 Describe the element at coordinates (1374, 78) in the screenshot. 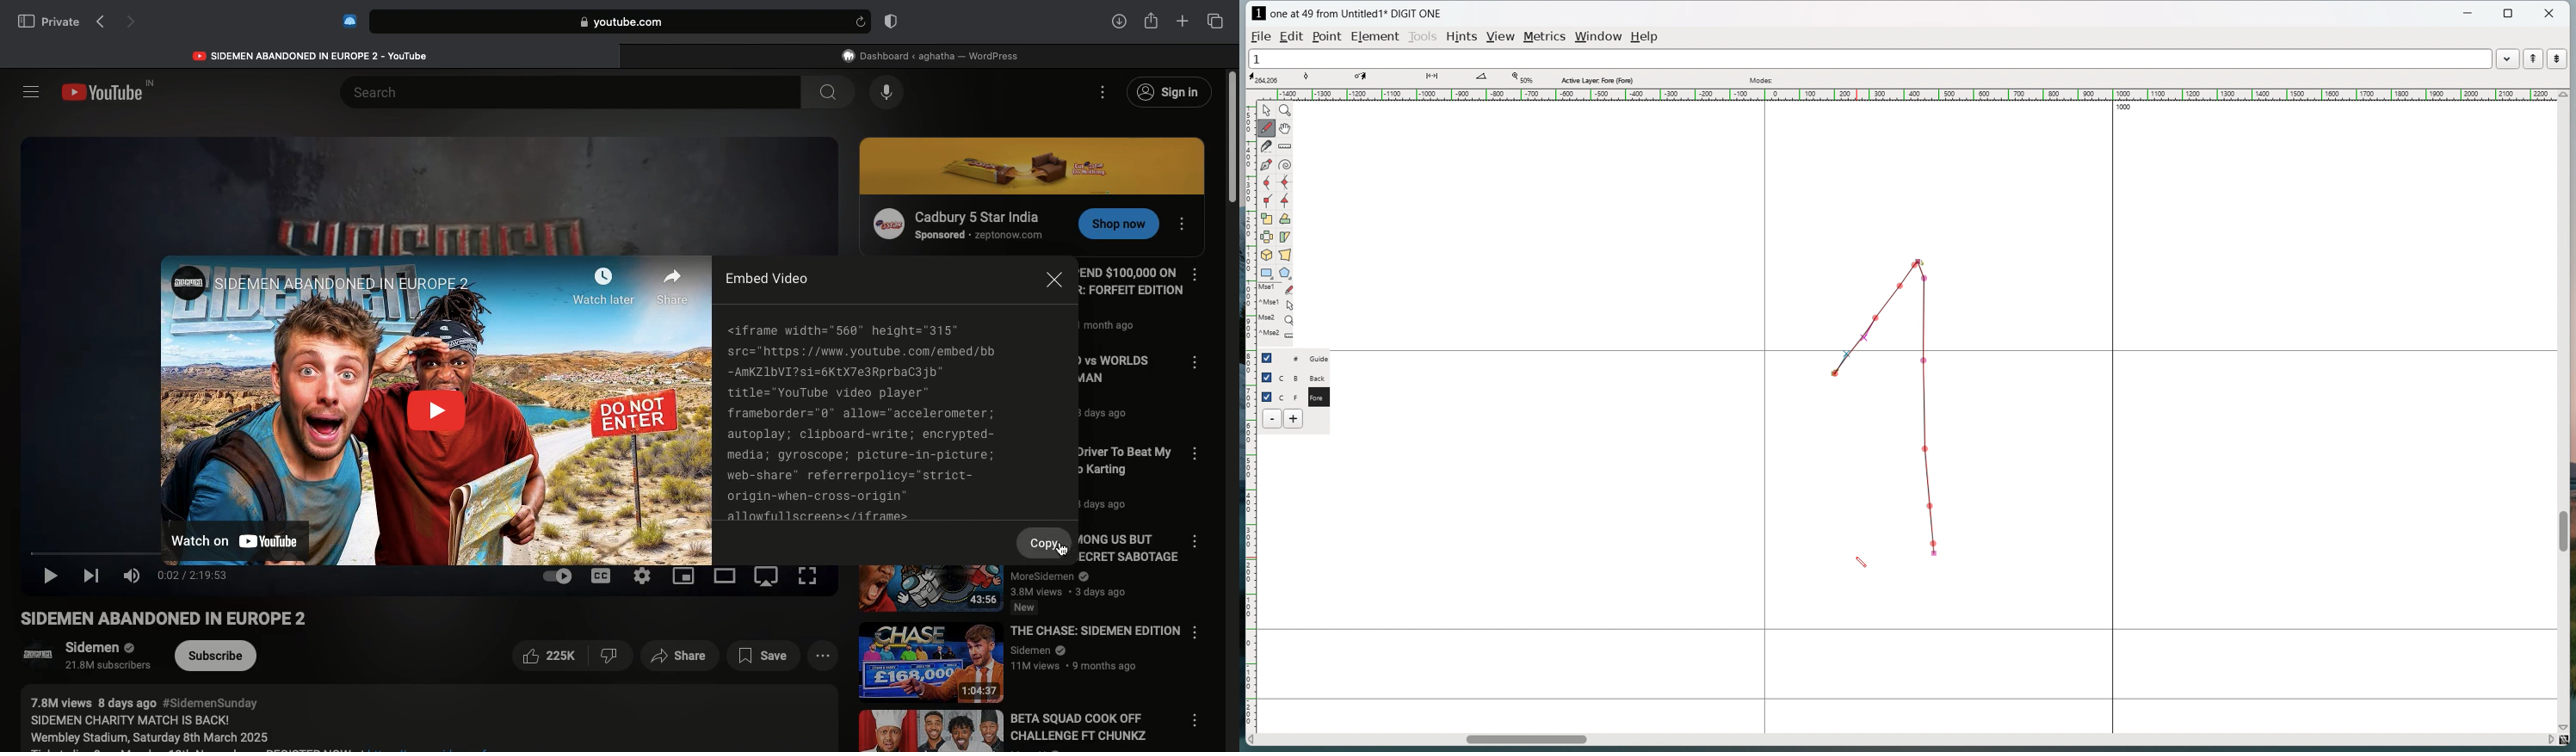

I see `coordinate of destination` at that location.